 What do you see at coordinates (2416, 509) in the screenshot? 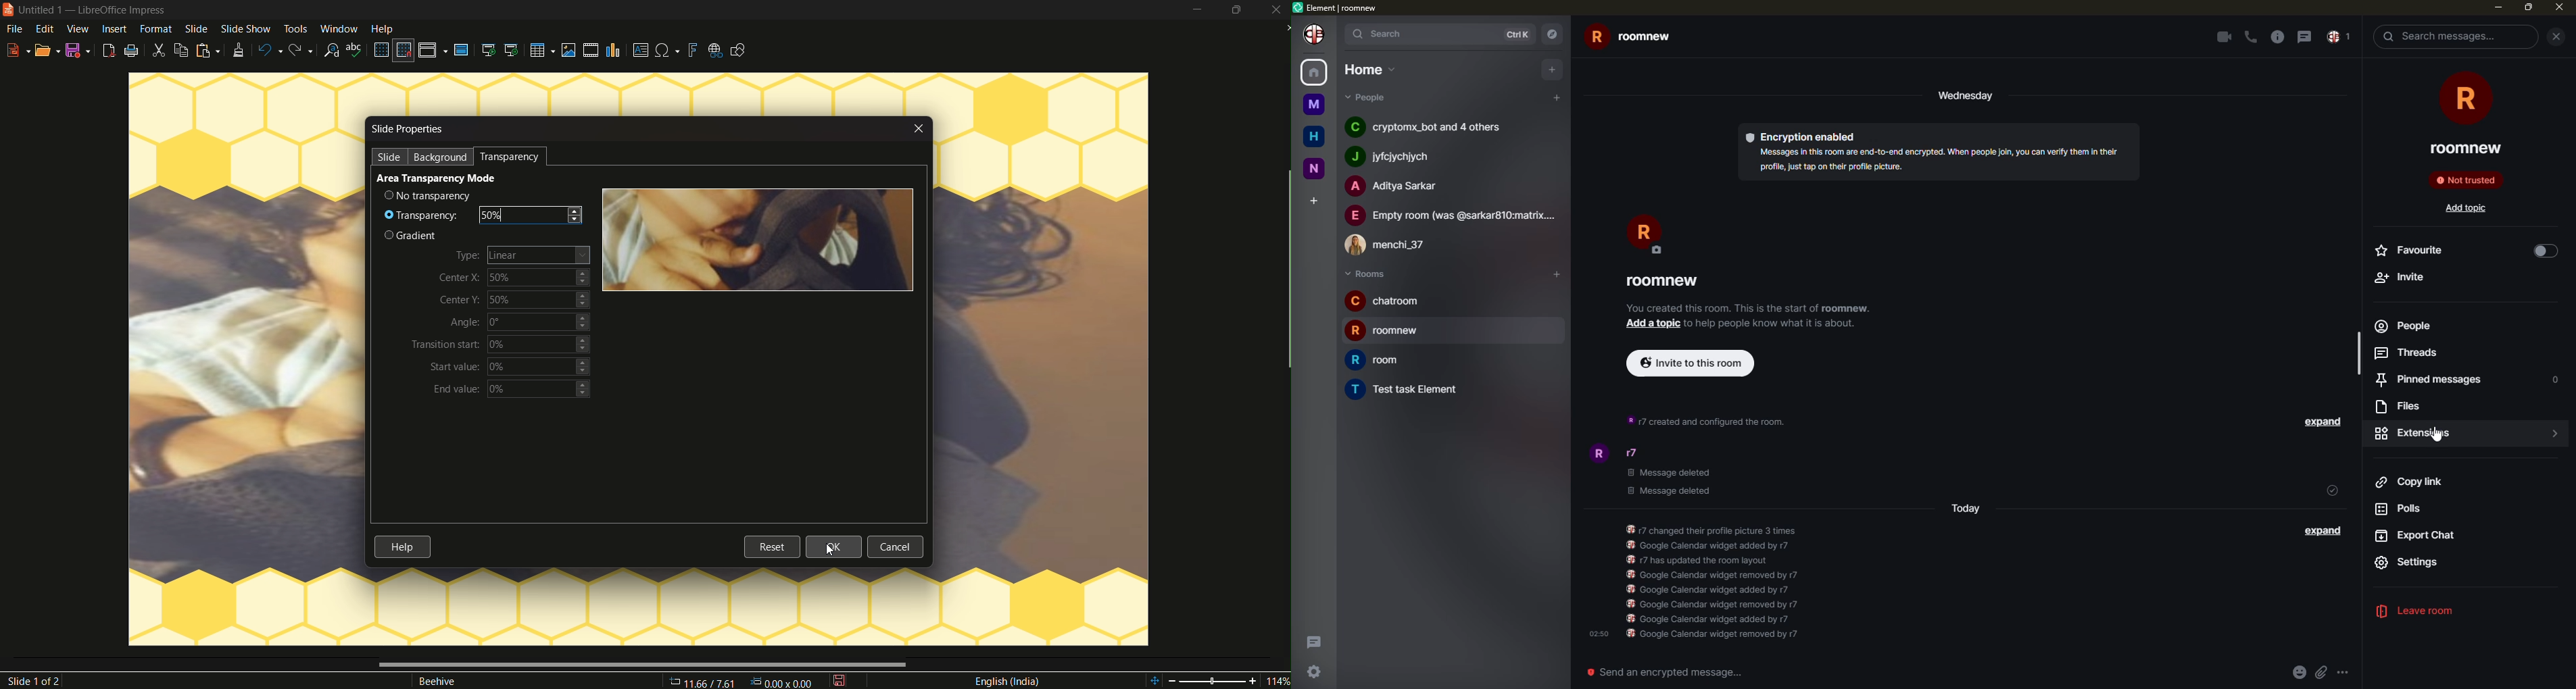
I see `pods` at bounding box center [2416, 509].